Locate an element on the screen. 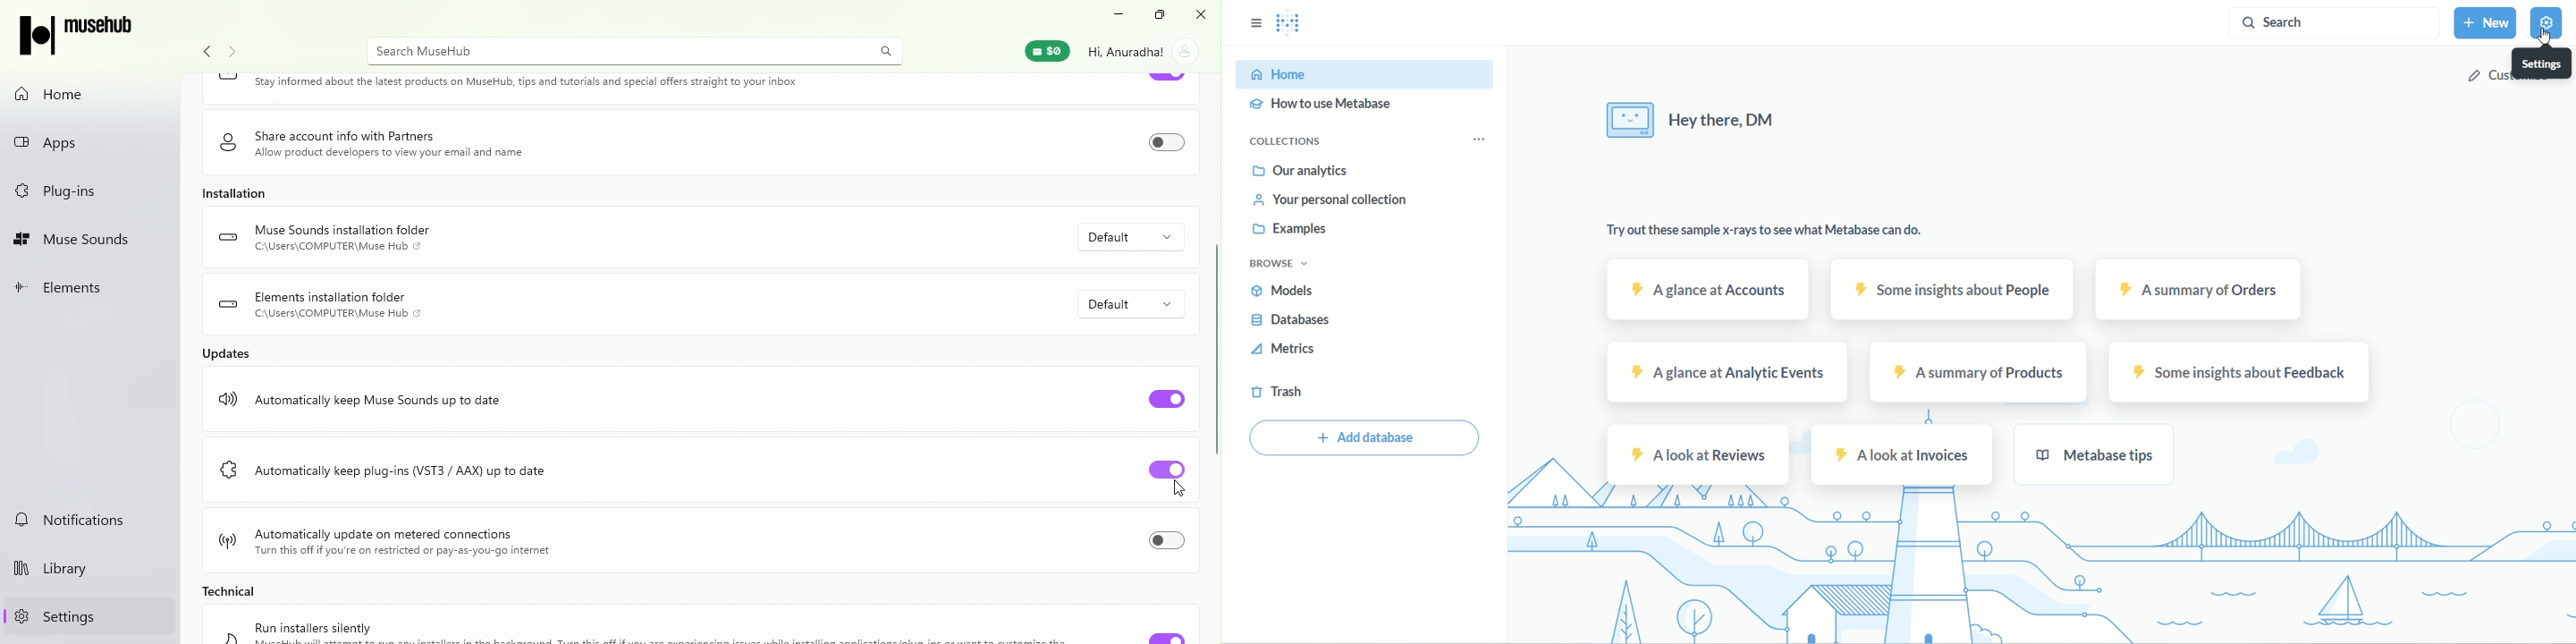  text is located at coordinates (1765, 232).